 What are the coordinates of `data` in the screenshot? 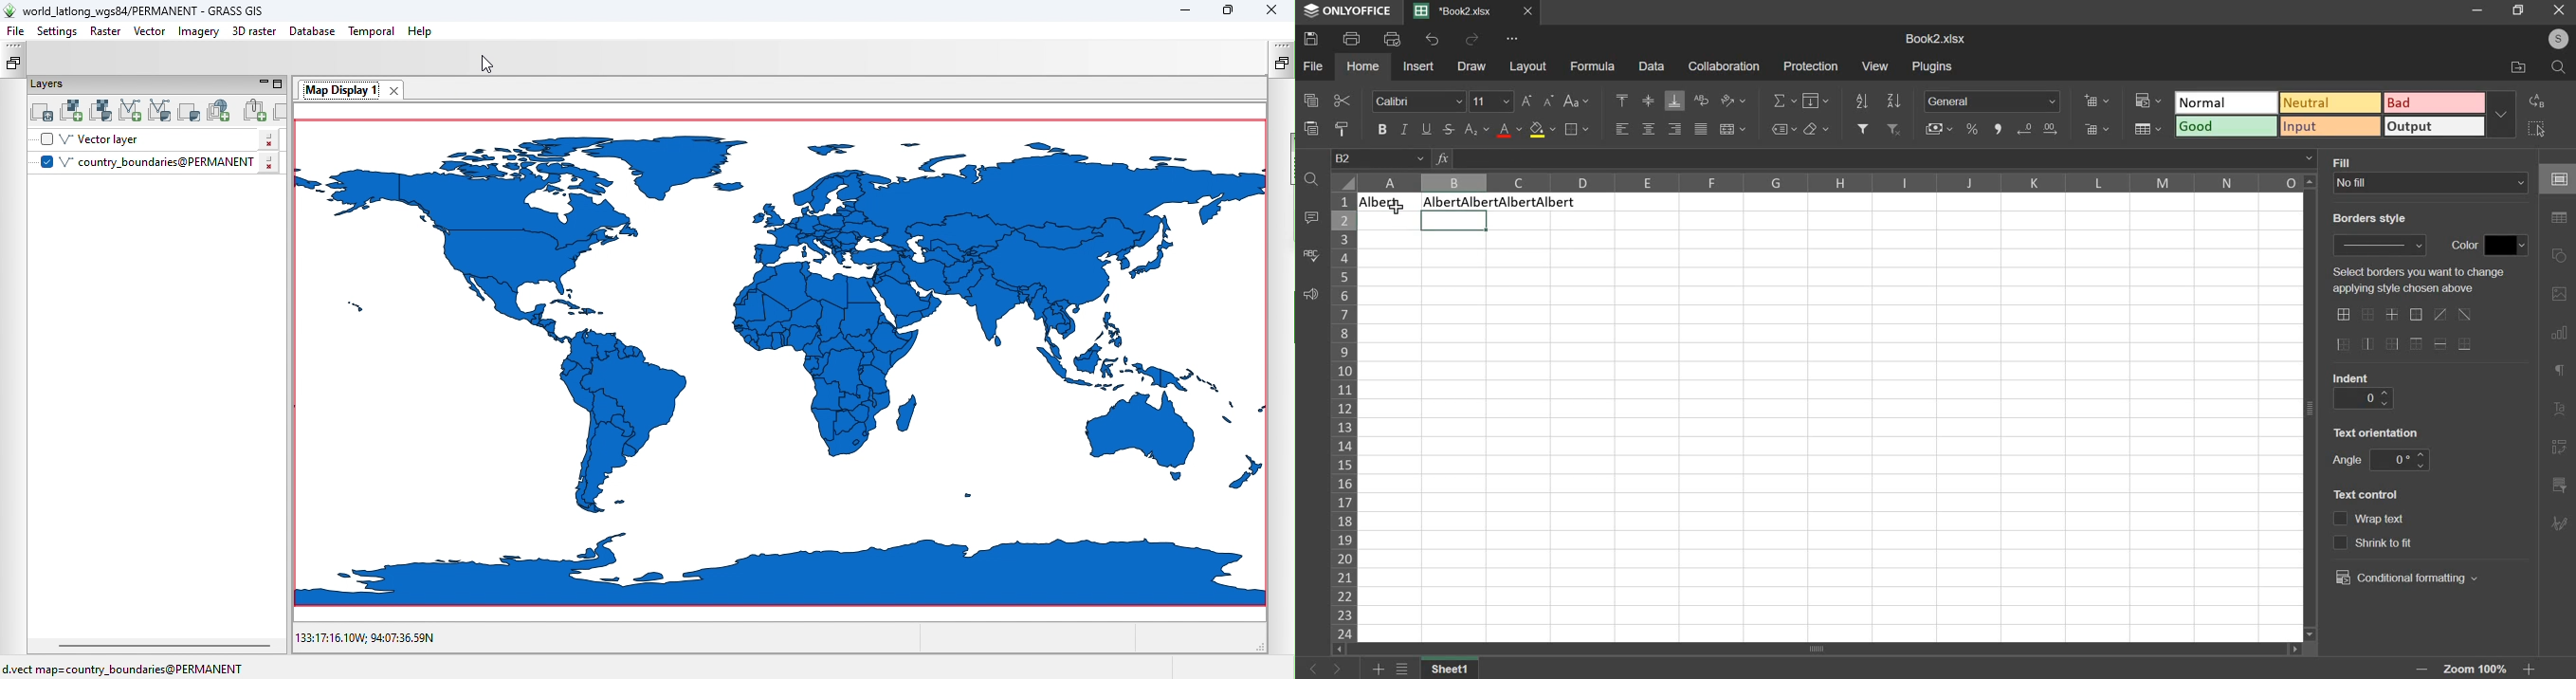 It's located at (1654, 66).